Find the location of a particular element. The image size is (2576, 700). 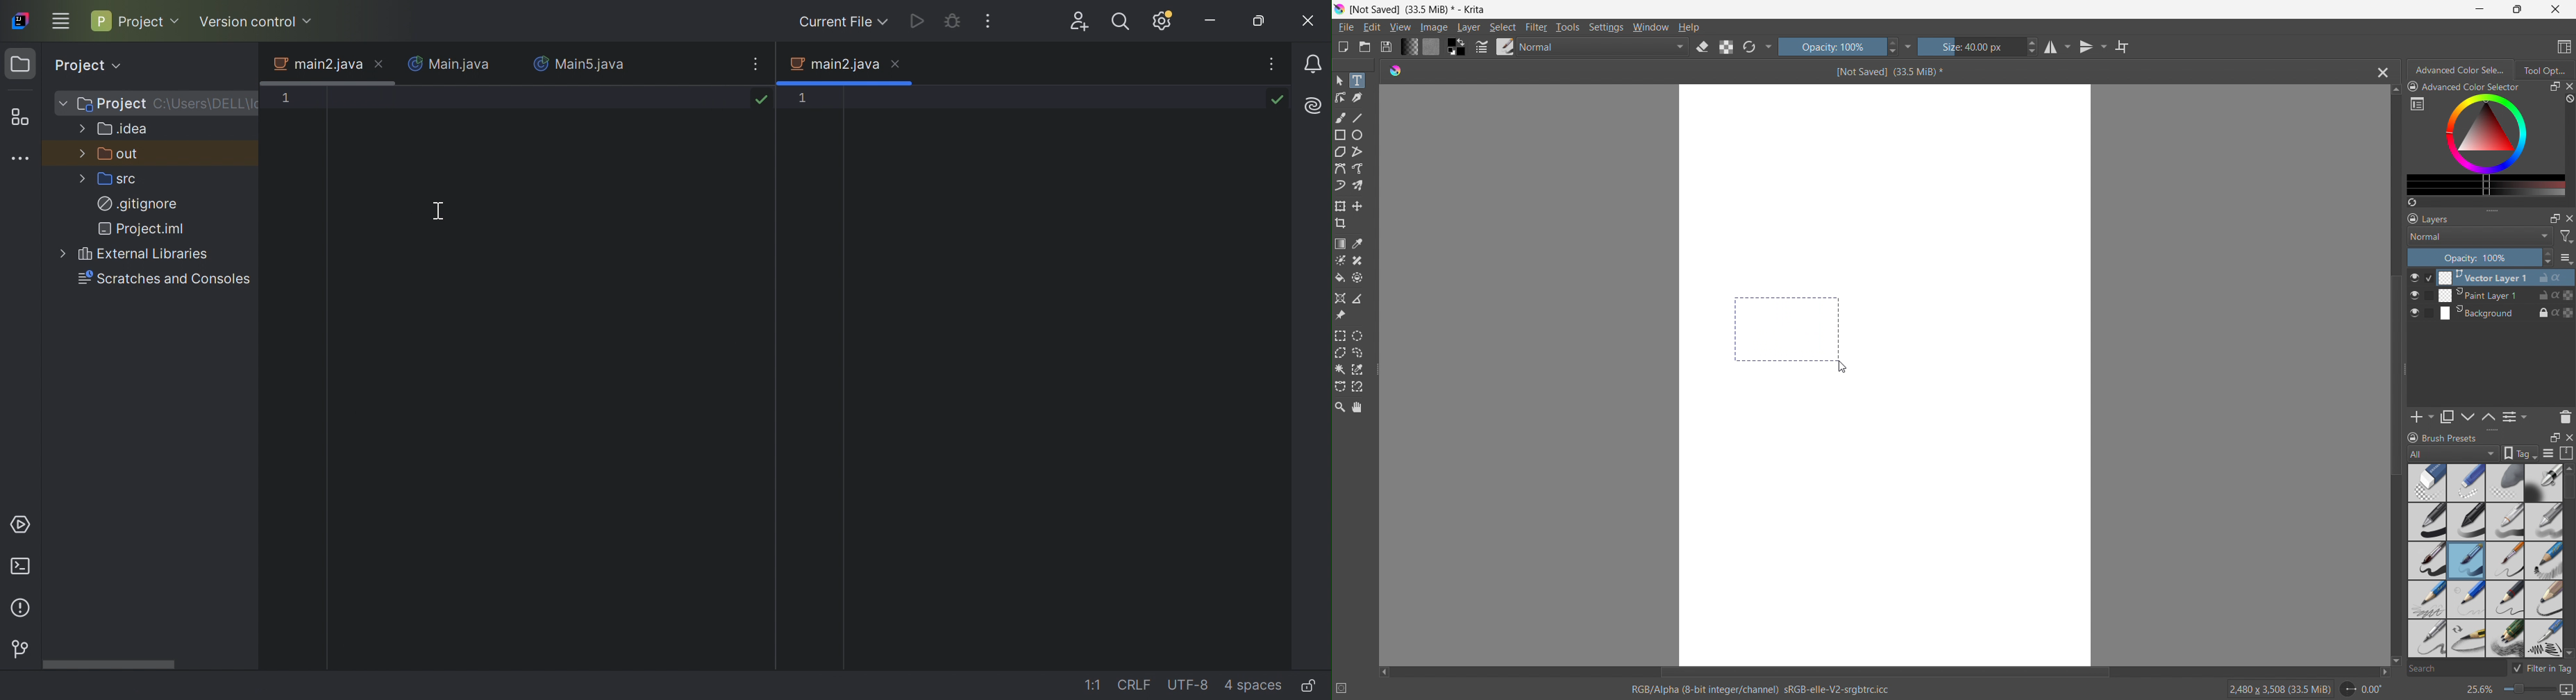

logo is located at coordinates (1395, 69).